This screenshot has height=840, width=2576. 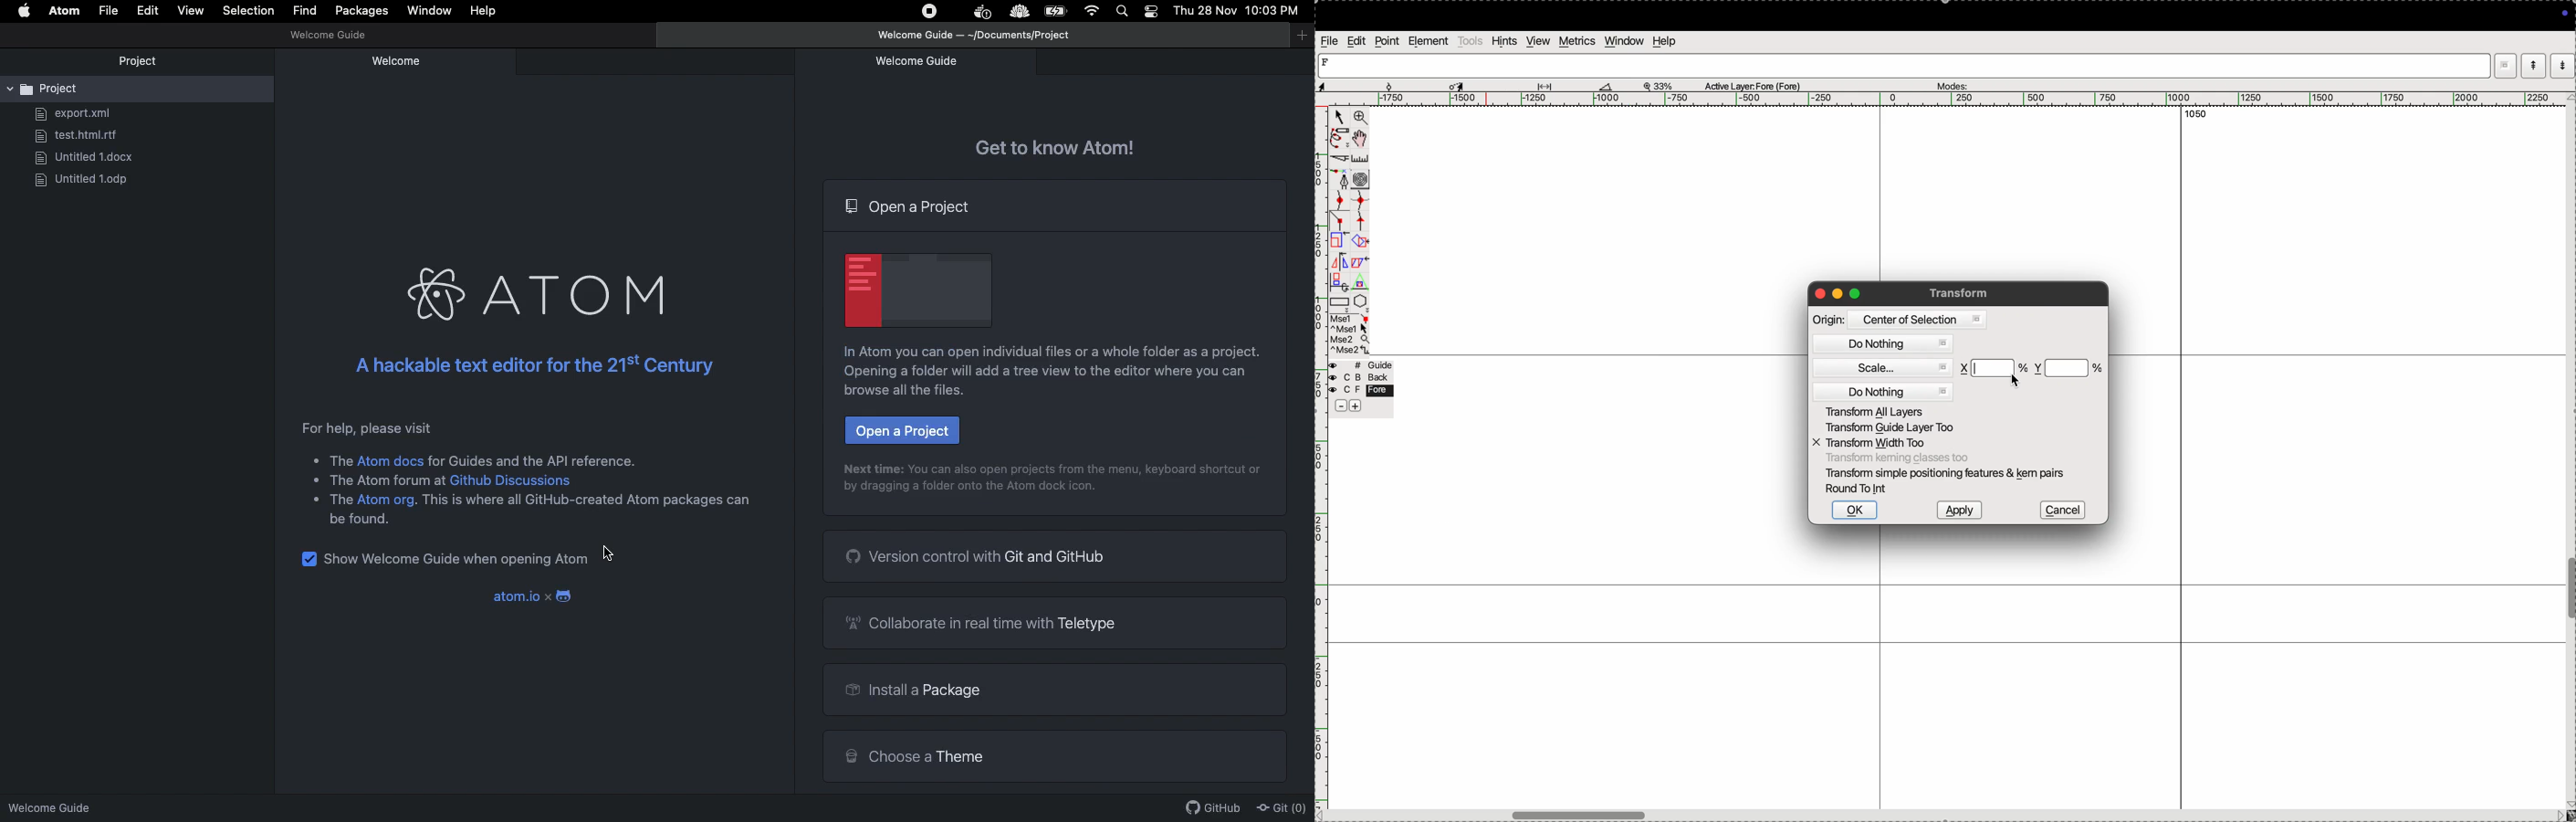 I want to click on Window, so click(x=430, y=11).